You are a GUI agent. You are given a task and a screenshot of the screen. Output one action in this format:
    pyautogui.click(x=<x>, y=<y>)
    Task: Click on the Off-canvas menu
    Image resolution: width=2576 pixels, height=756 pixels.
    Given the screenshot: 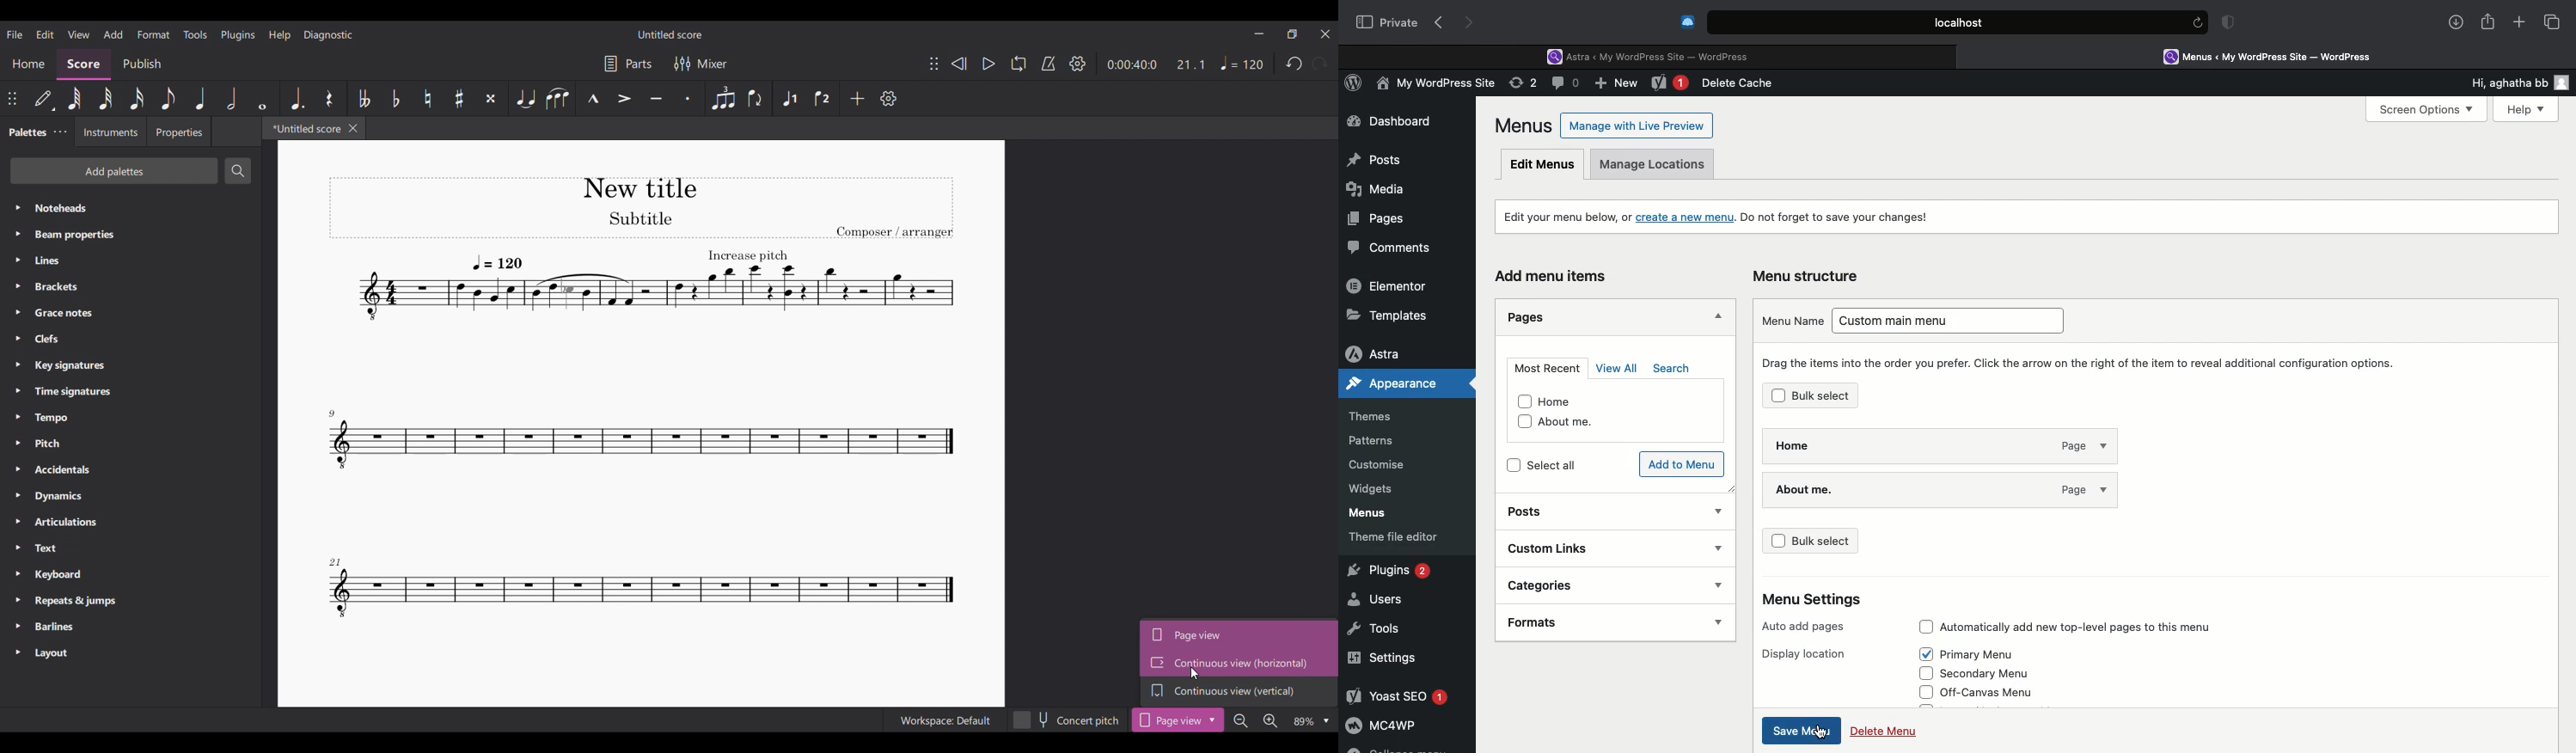 What is the action you would take?
    pyautogui.click(x=2001, y=692)
    